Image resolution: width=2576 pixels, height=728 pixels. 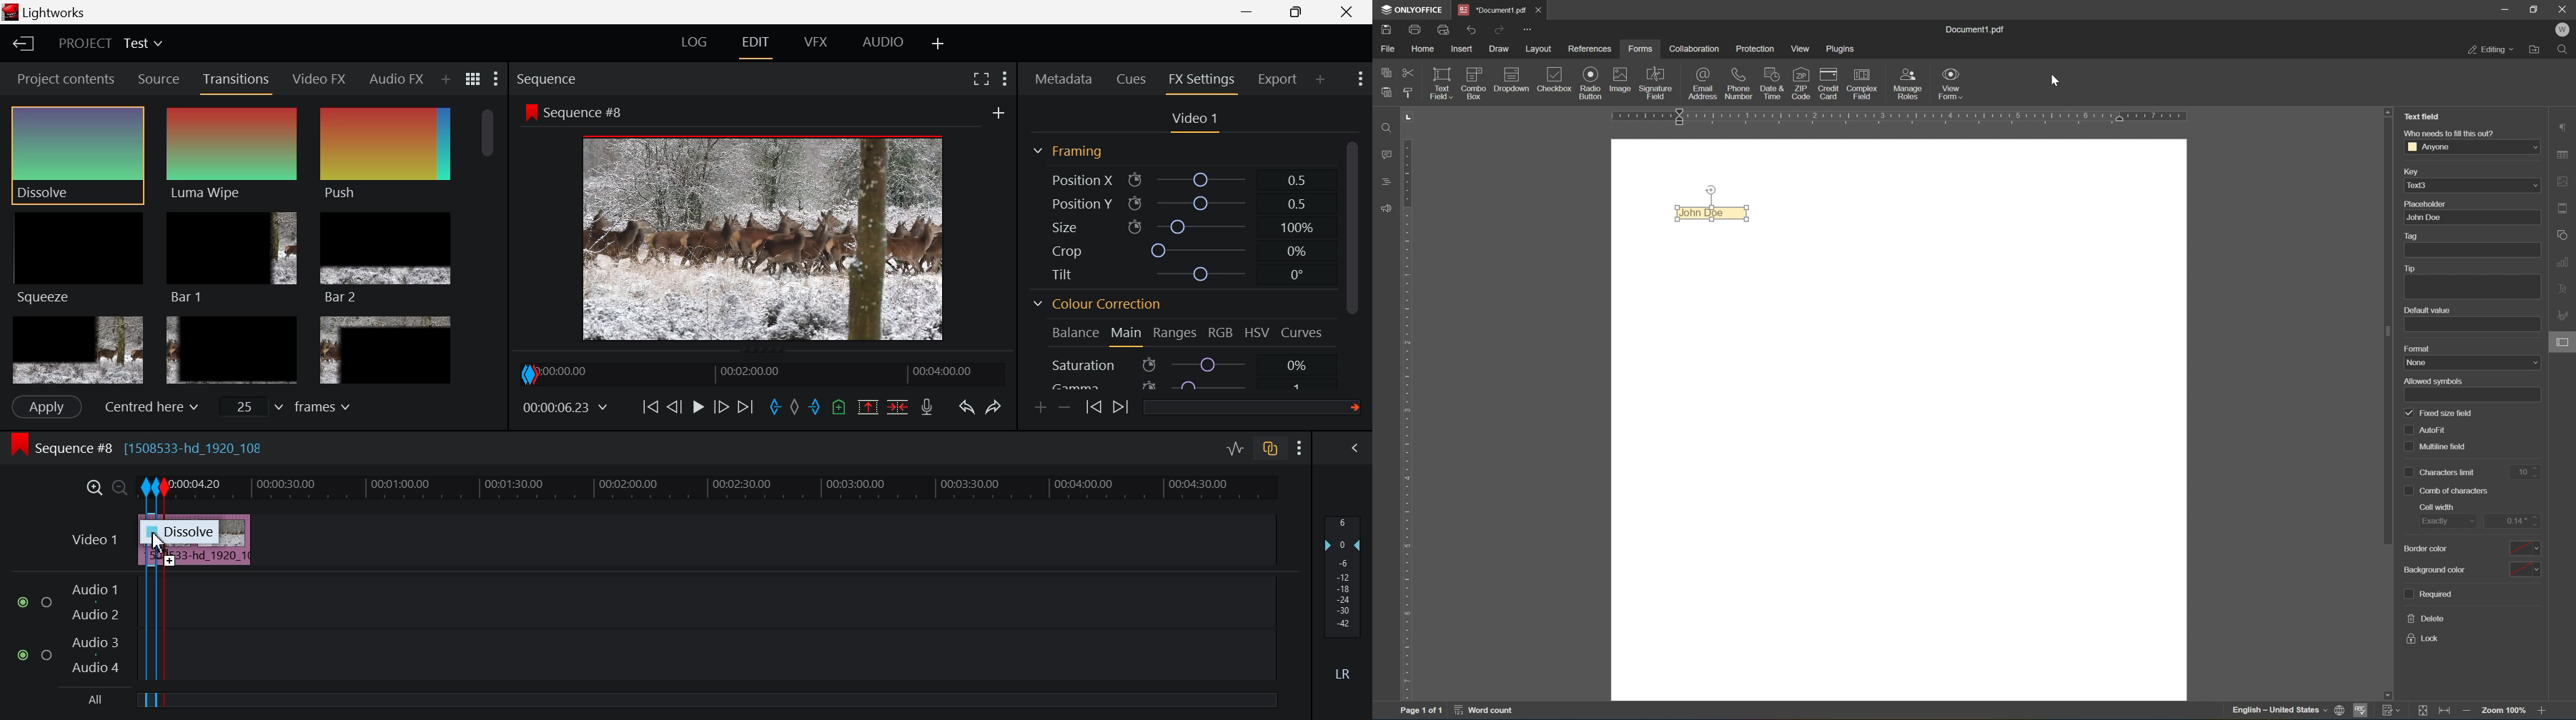 What do you see at coordinates (157, 78) in the screenshot?
I see `Source` at bounding box center [157, 78].